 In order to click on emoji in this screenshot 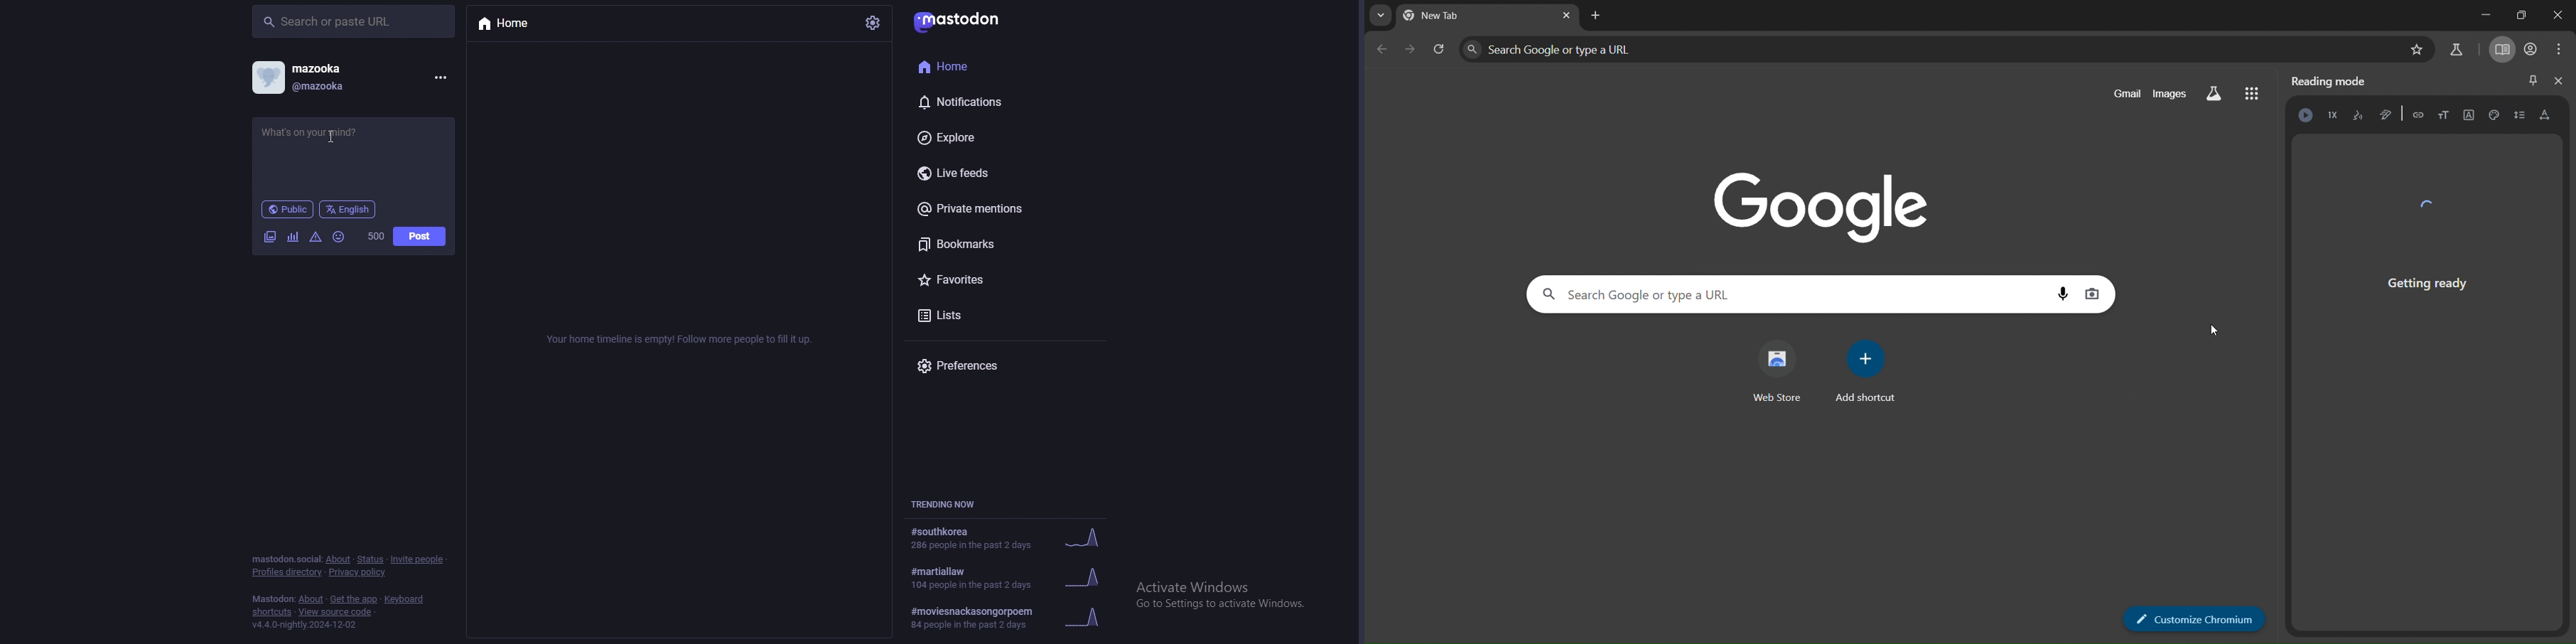, I will do `click(340, 237)`.